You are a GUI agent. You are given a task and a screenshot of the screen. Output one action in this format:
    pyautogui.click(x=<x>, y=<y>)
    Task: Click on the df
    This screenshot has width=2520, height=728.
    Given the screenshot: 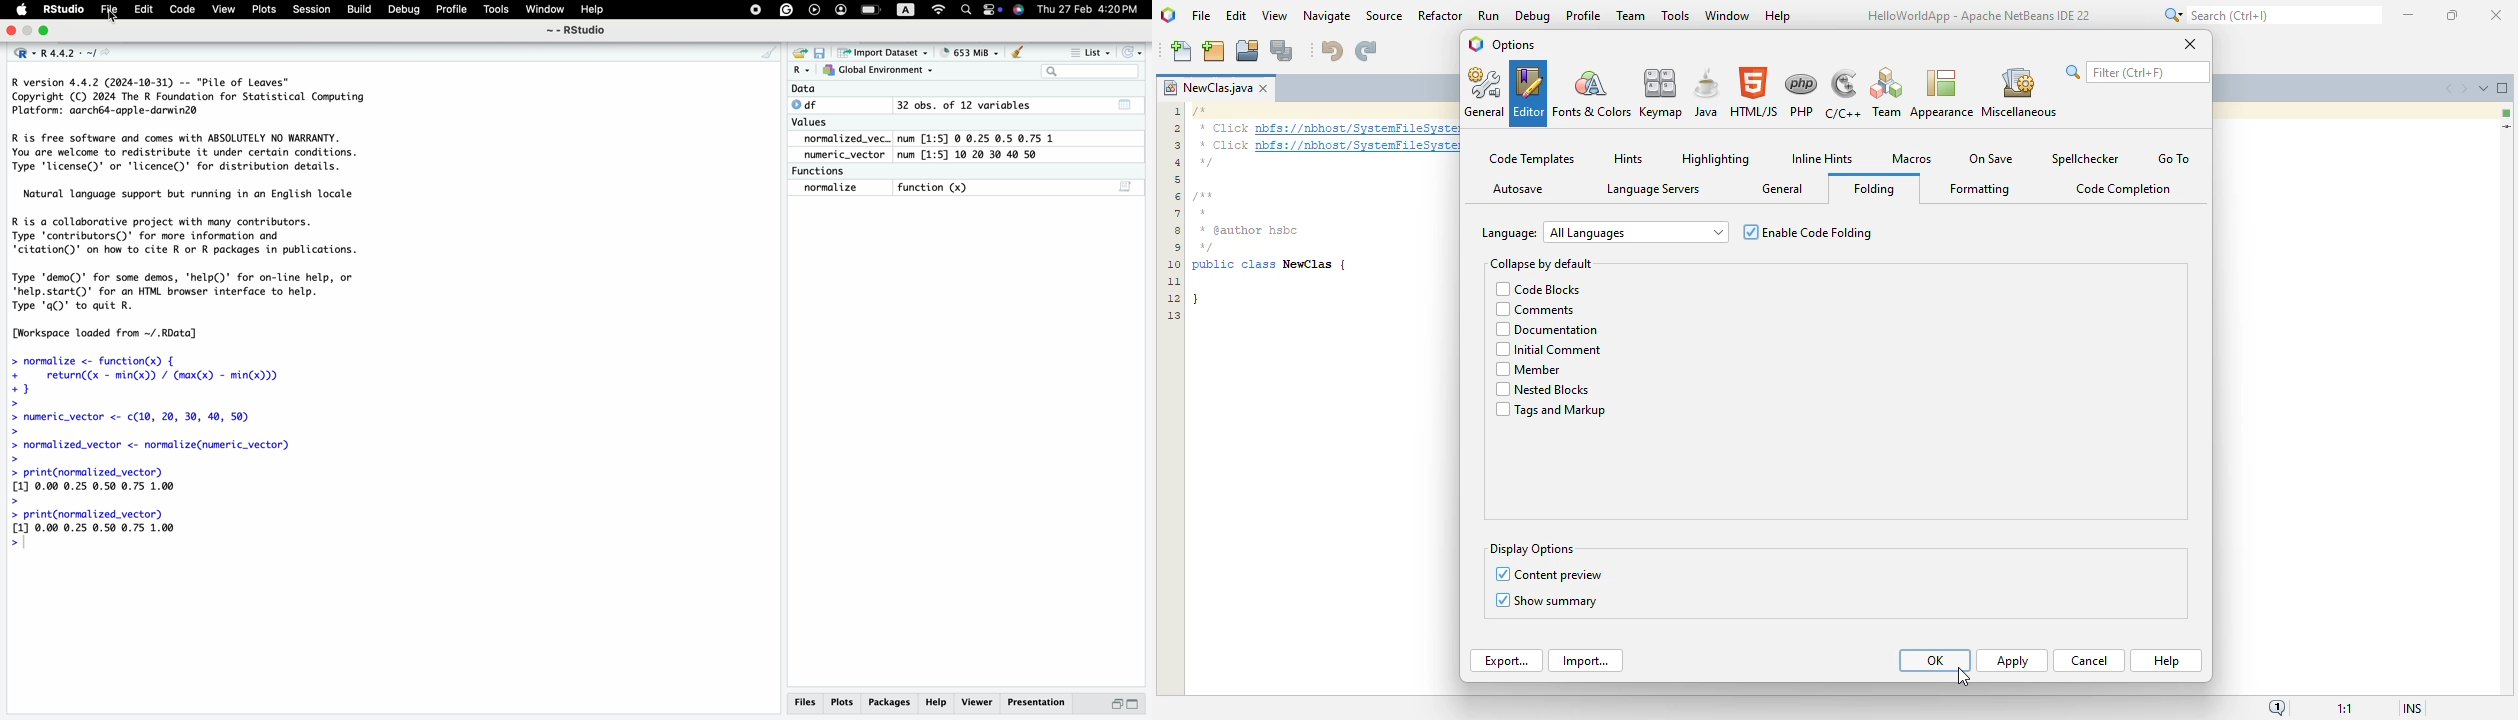 What is the action you would take?
    pyautogui.click(x=808, y=104)
    